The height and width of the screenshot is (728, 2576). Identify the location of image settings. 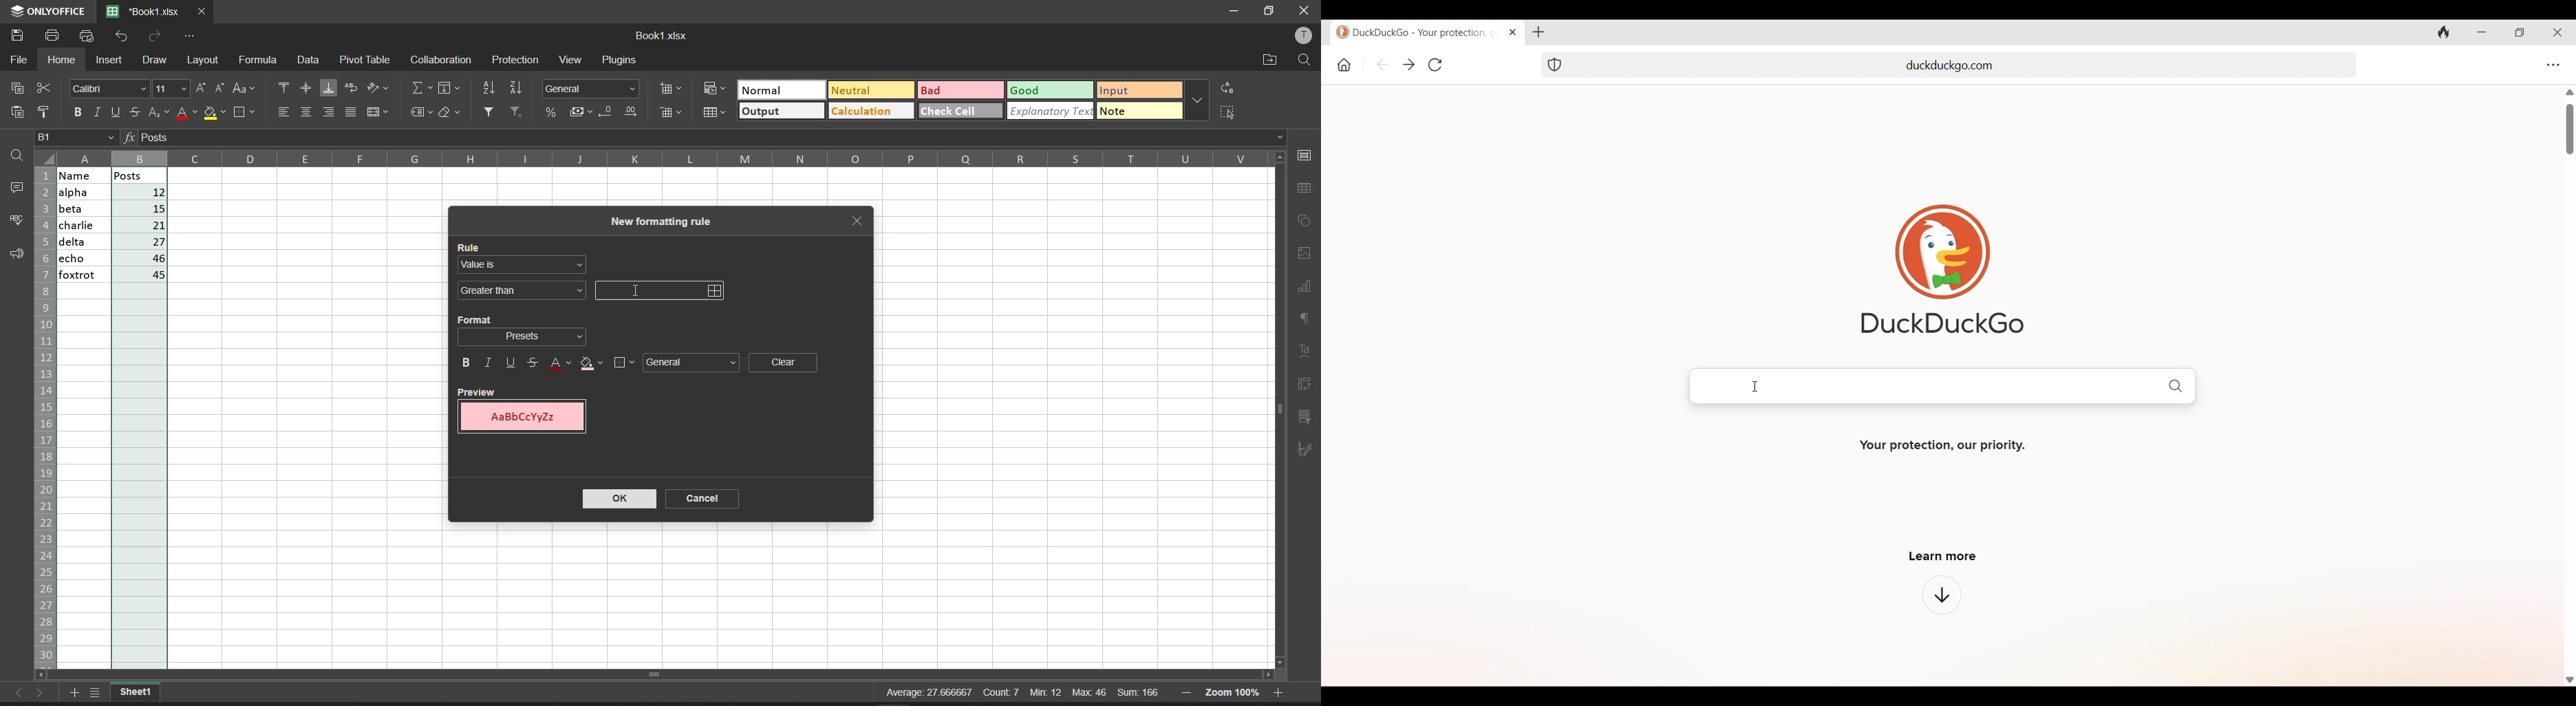
(1309, 254).